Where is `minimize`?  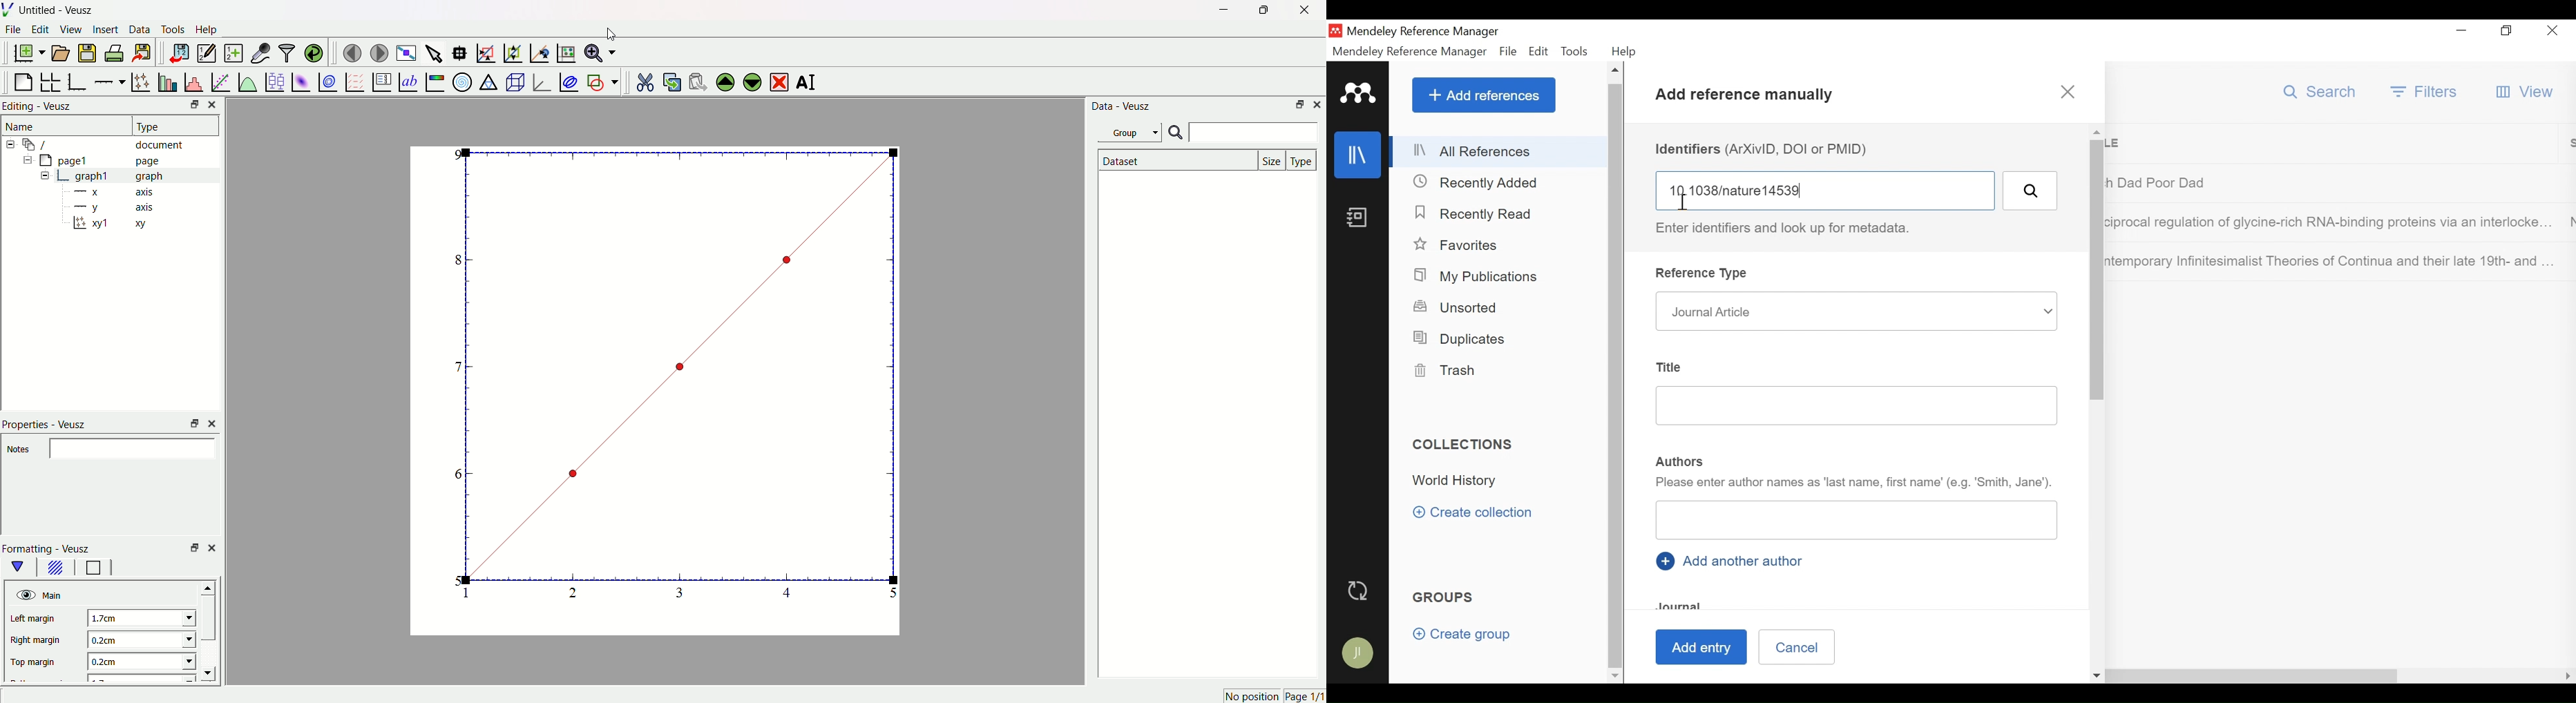
minimize is located at coordinates (2462, 32).